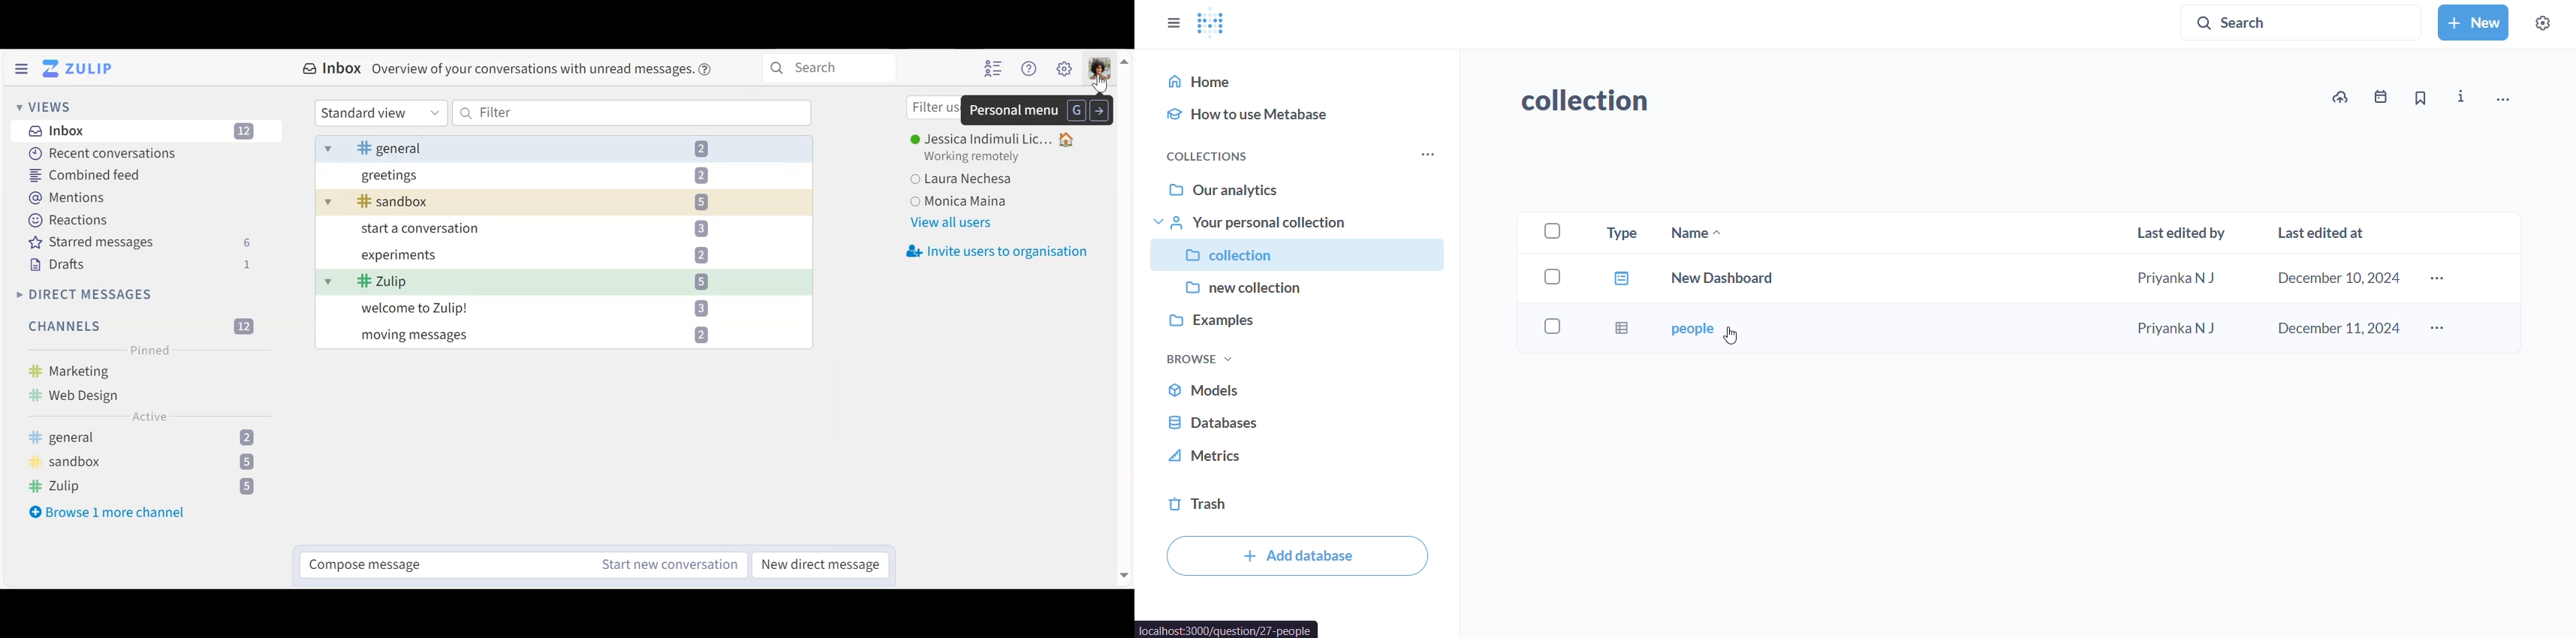  Describe the element at coordinates (141, 326) in the screenshot. I see `Channels` at that location.